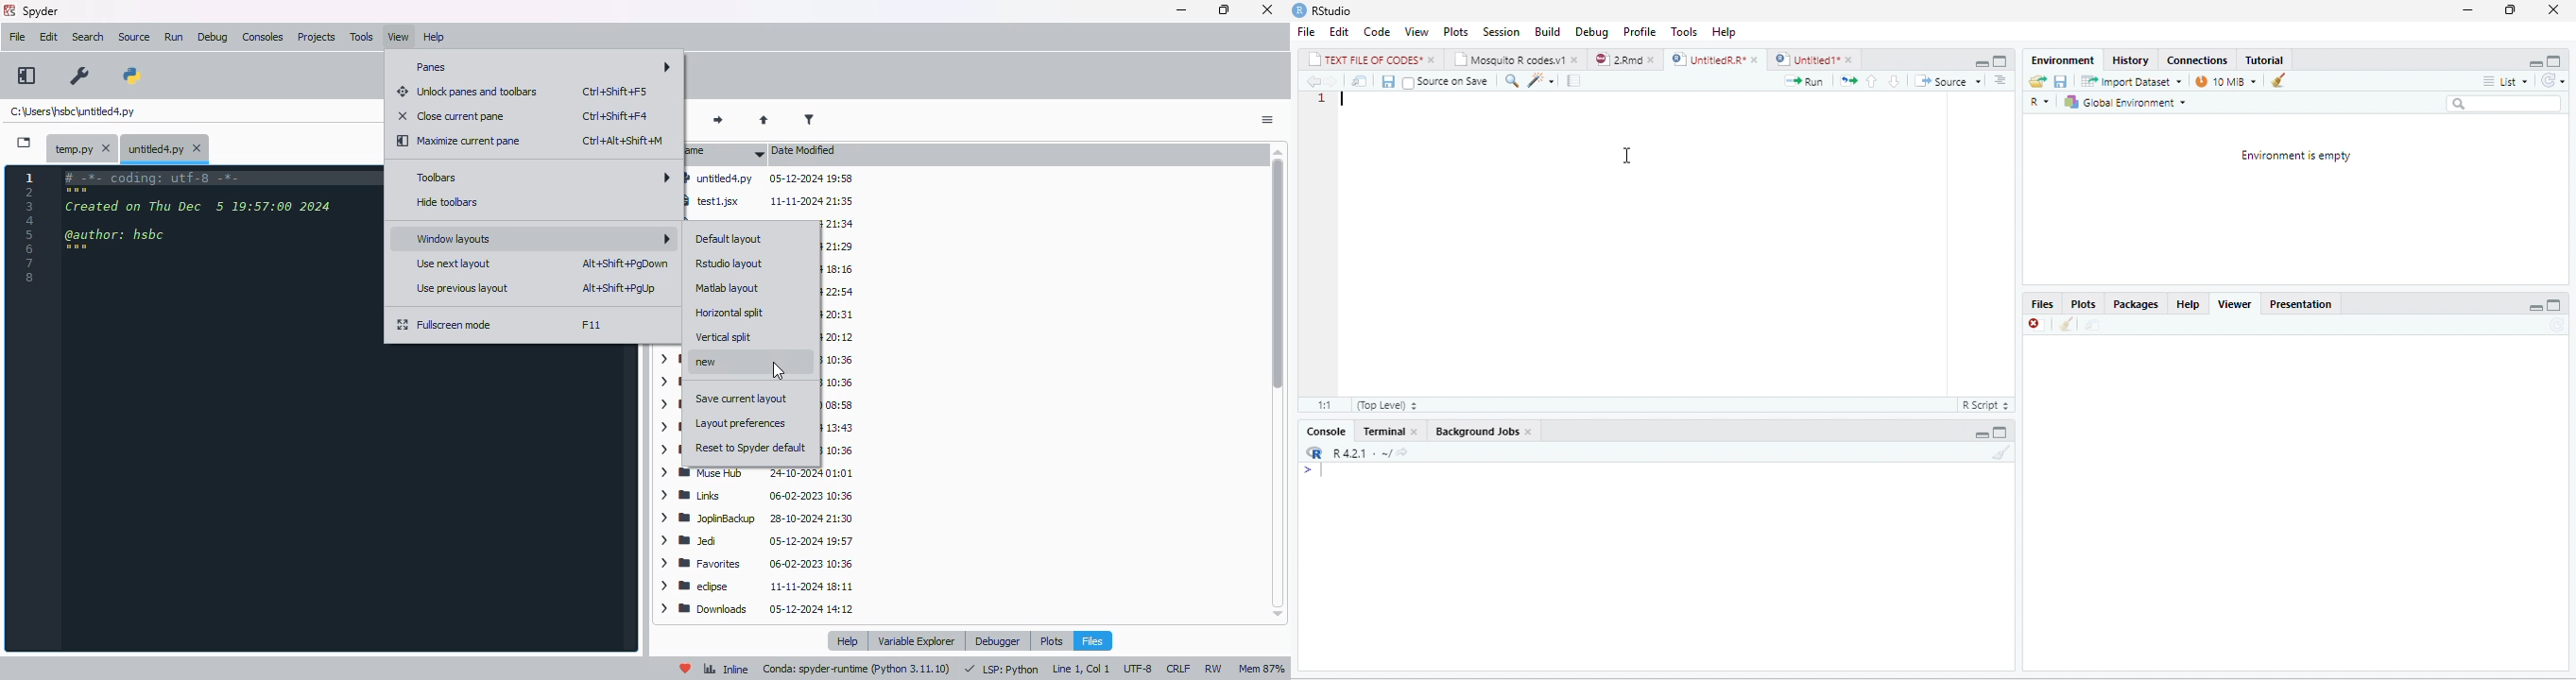 Image resolution: width=2576 pixels, height=700 pixels. I want to click on next, so click(1334, 82).